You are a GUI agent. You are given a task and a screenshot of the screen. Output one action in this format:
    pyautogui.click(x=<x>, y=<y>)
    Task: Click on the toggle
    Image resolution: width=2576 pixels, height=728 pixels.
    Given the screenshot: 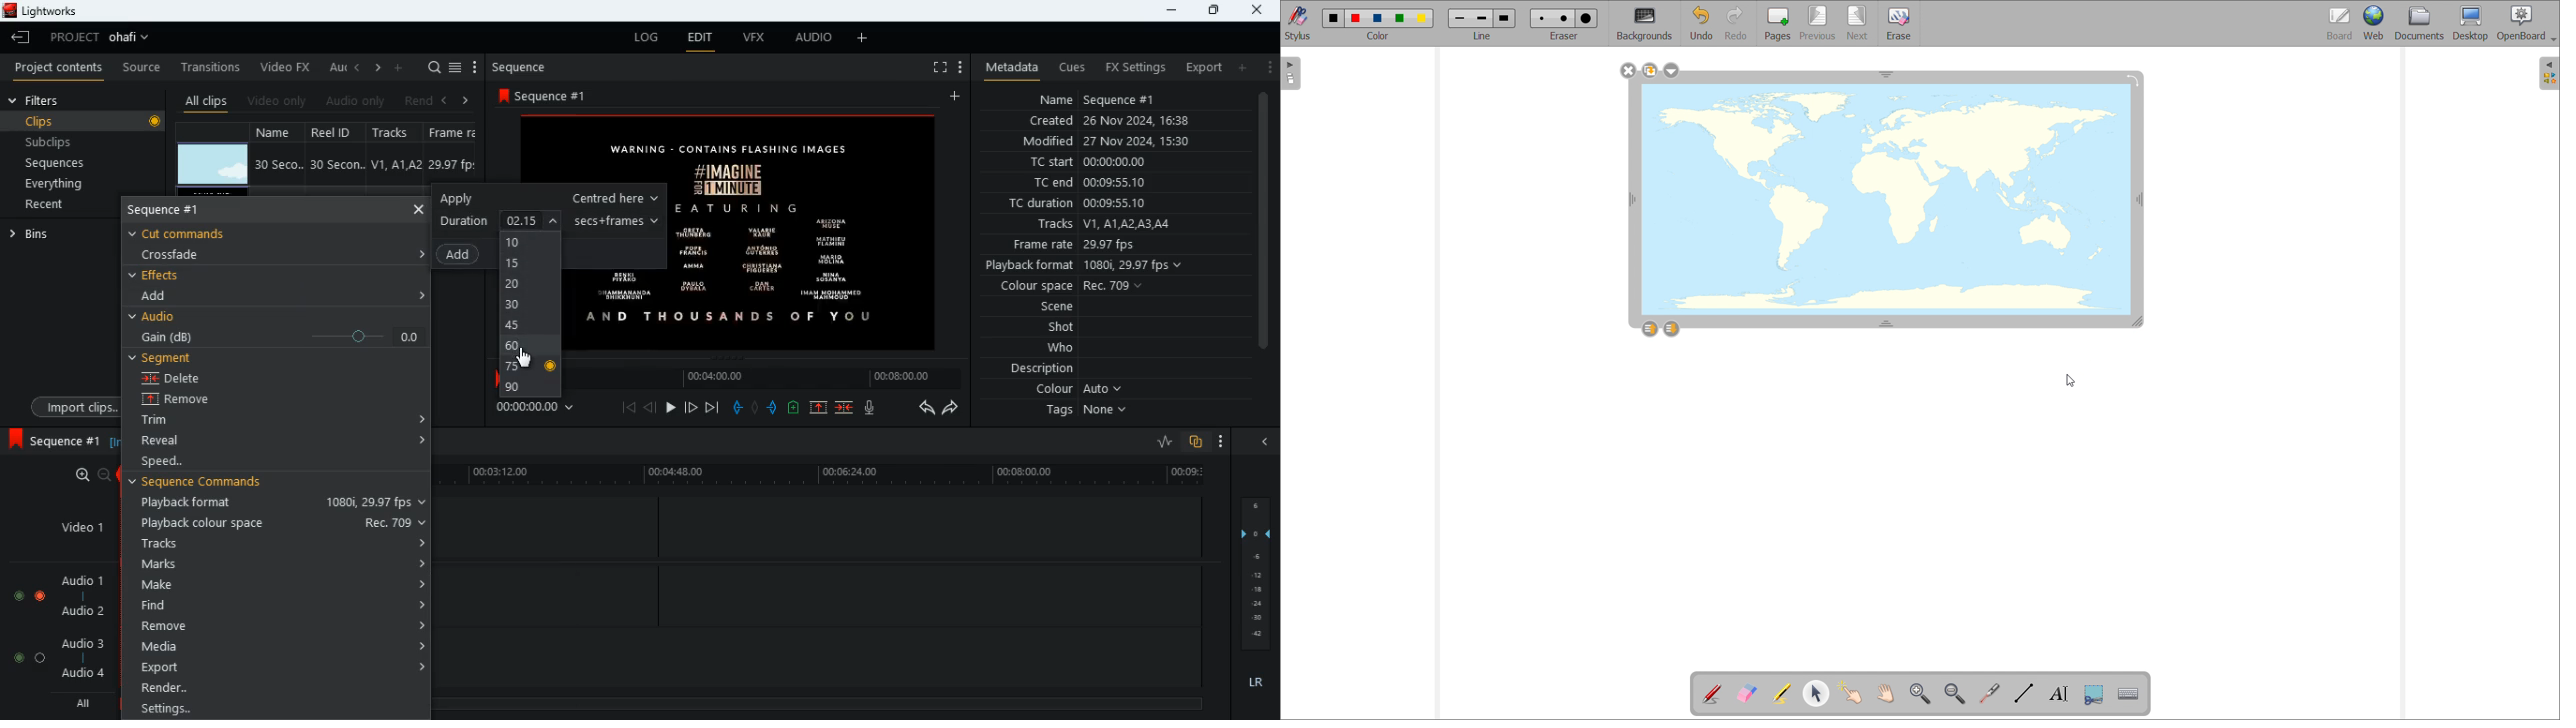 What is the action you would take?
    pyautogui.click(x=41, y=657)
    